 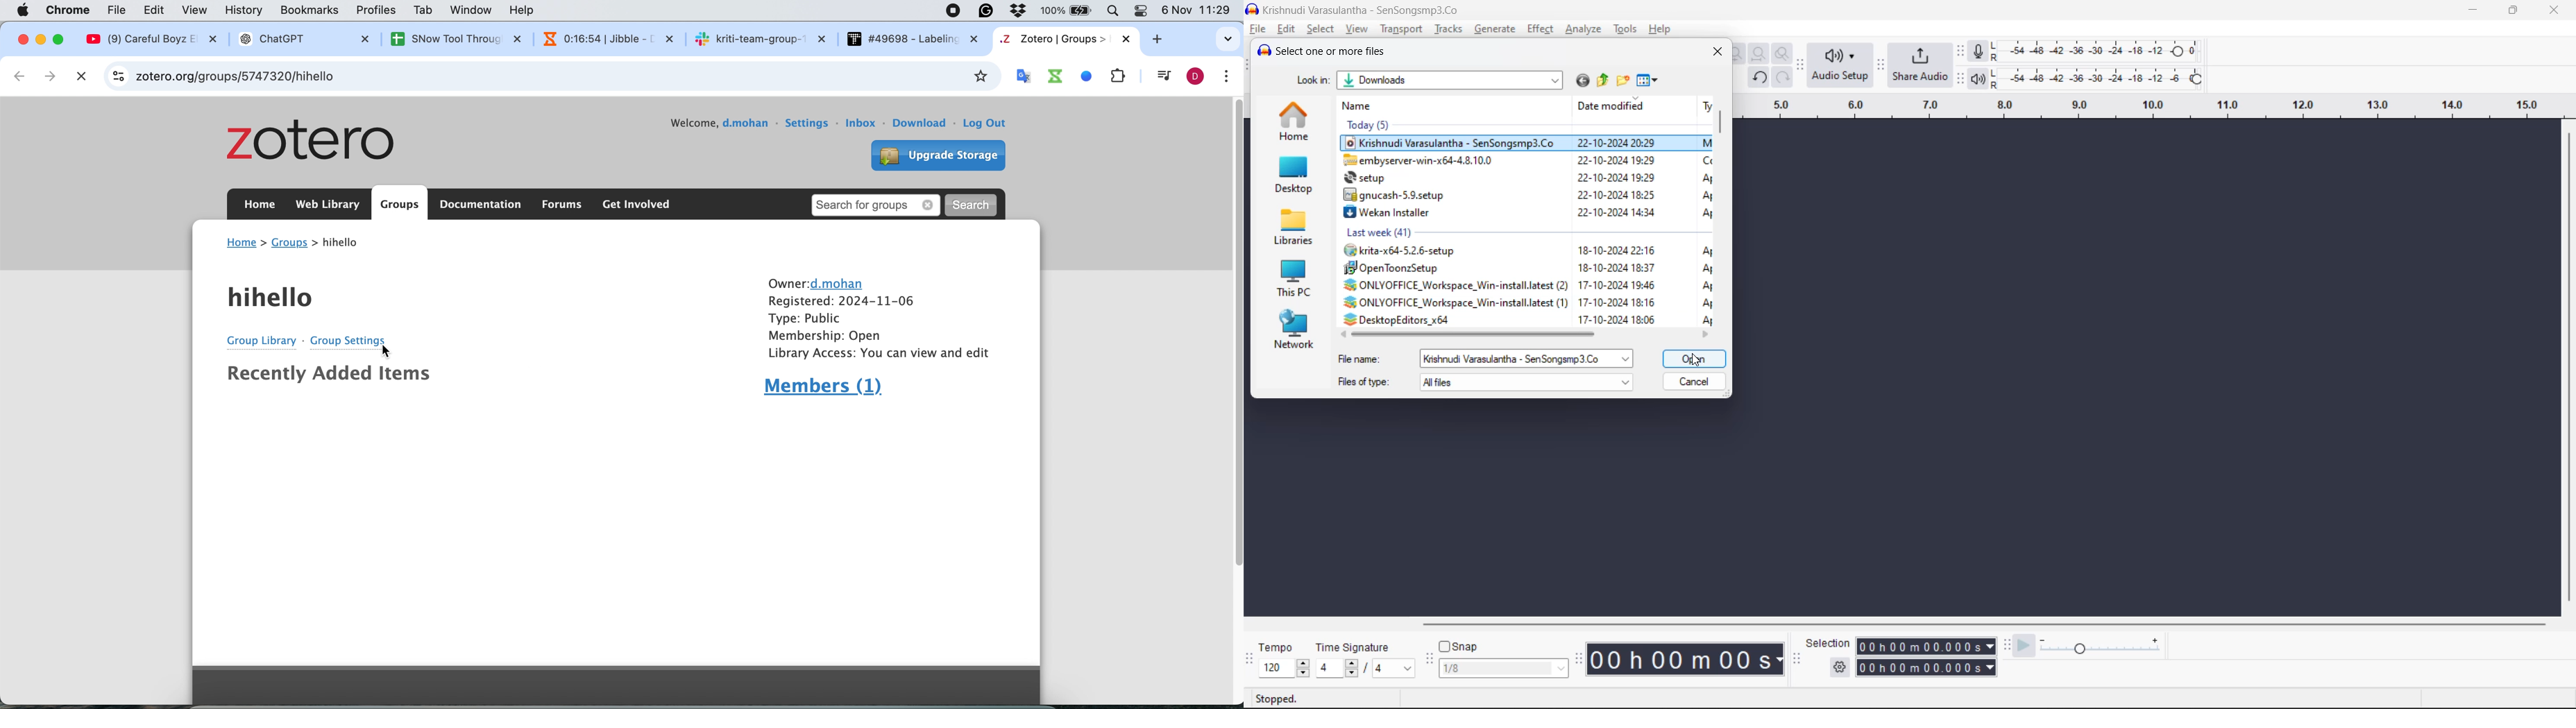 What do you see at coordinates (273, 77) in the screenshot?
I see `zotero.org/groups/5747320/hihello` at bounding box center [273, 77].